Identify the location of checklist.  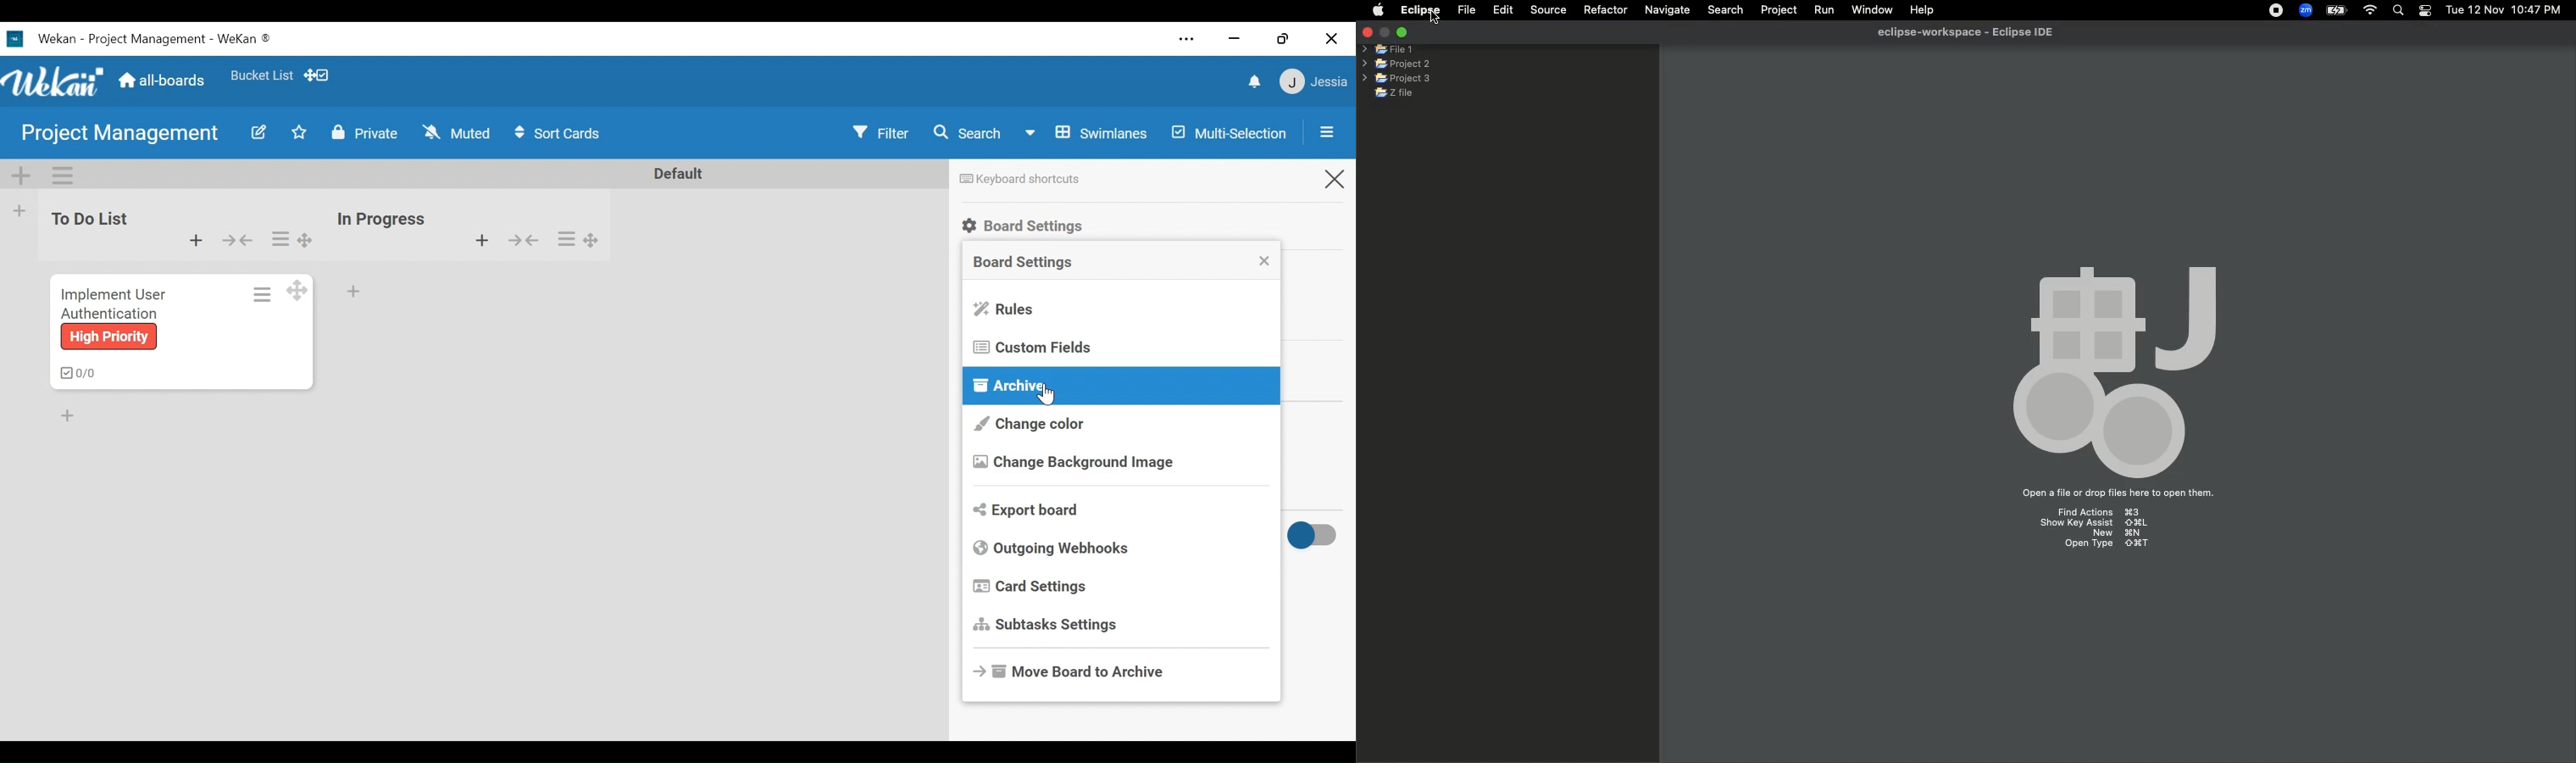
(75, 373).